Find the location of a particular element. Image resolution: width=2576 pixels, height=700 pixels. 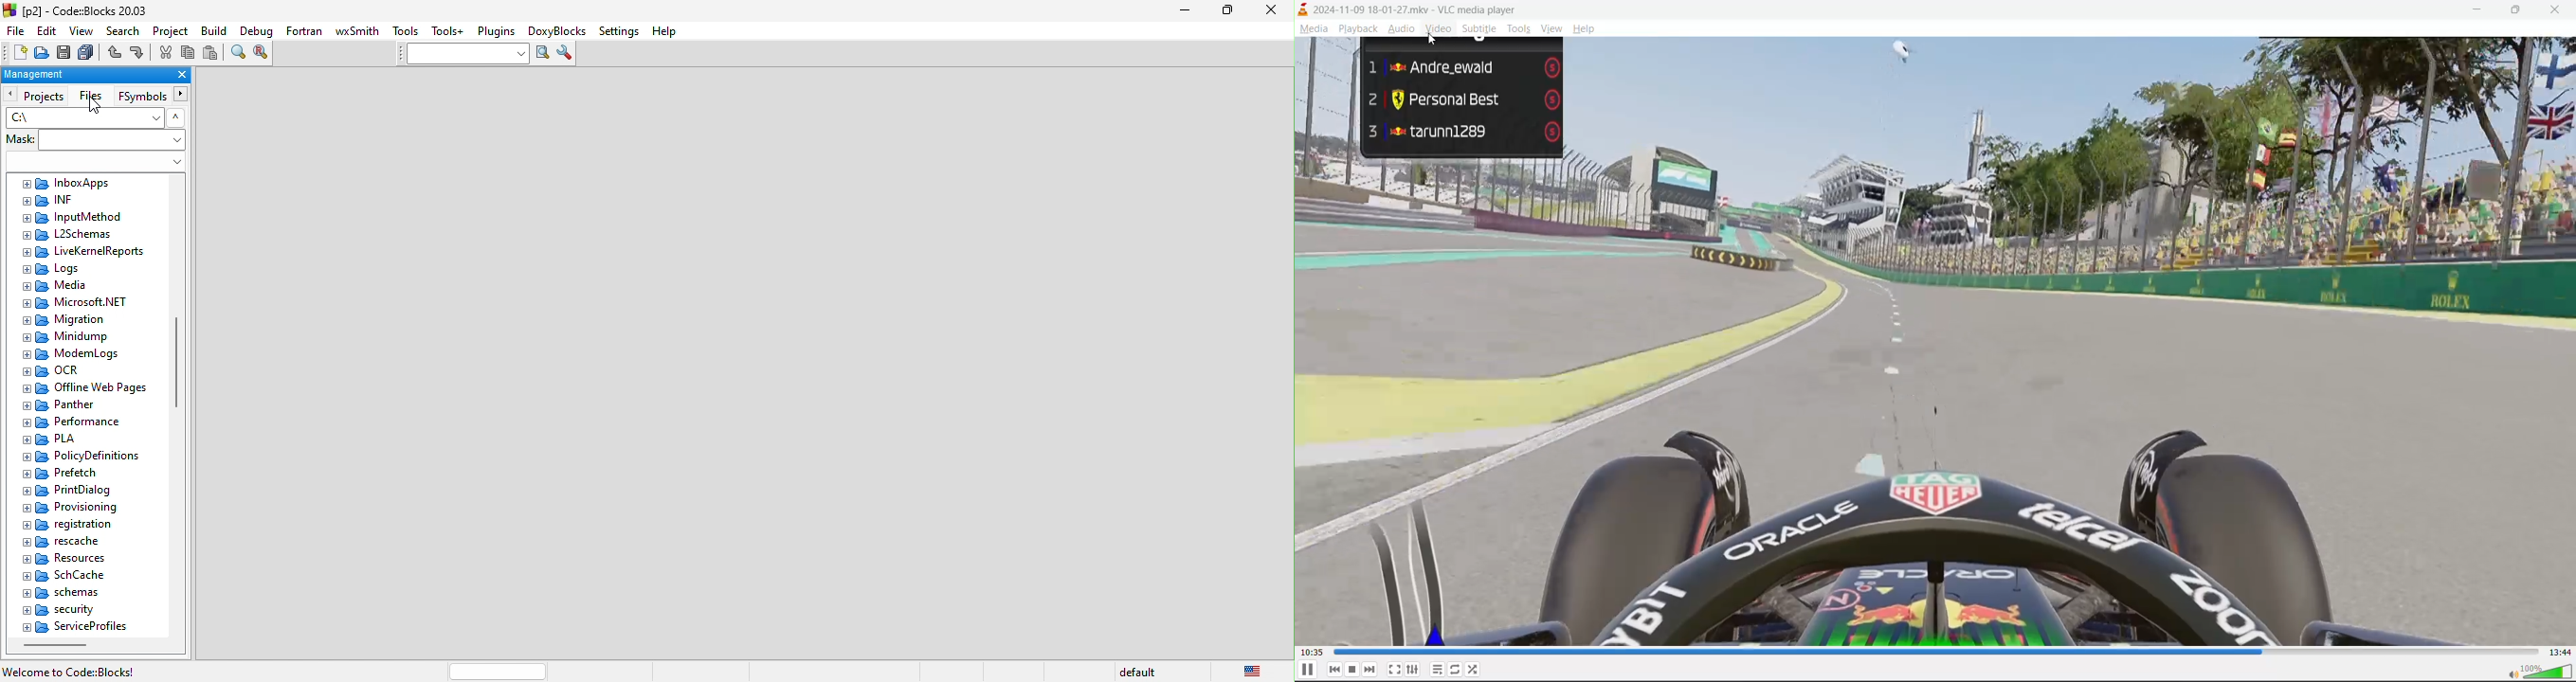

minidump is located at coordinates (75, 338).